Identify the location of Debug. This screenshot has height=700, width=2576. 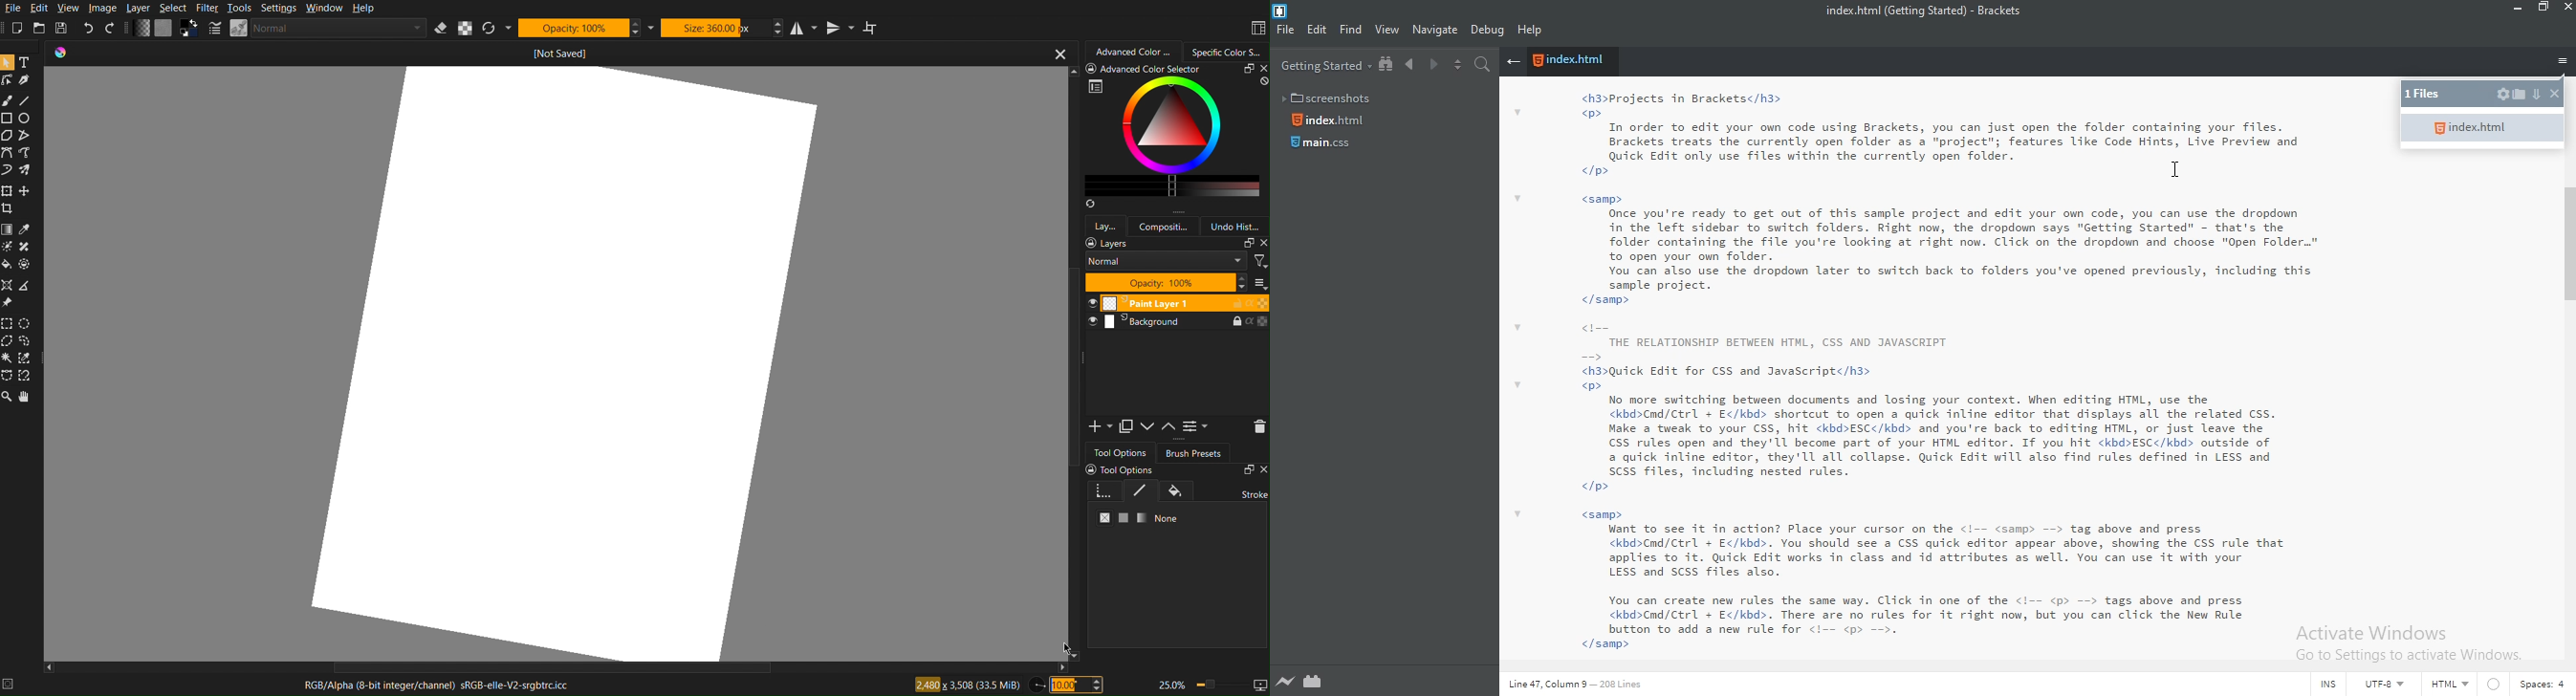
(1488, 32).